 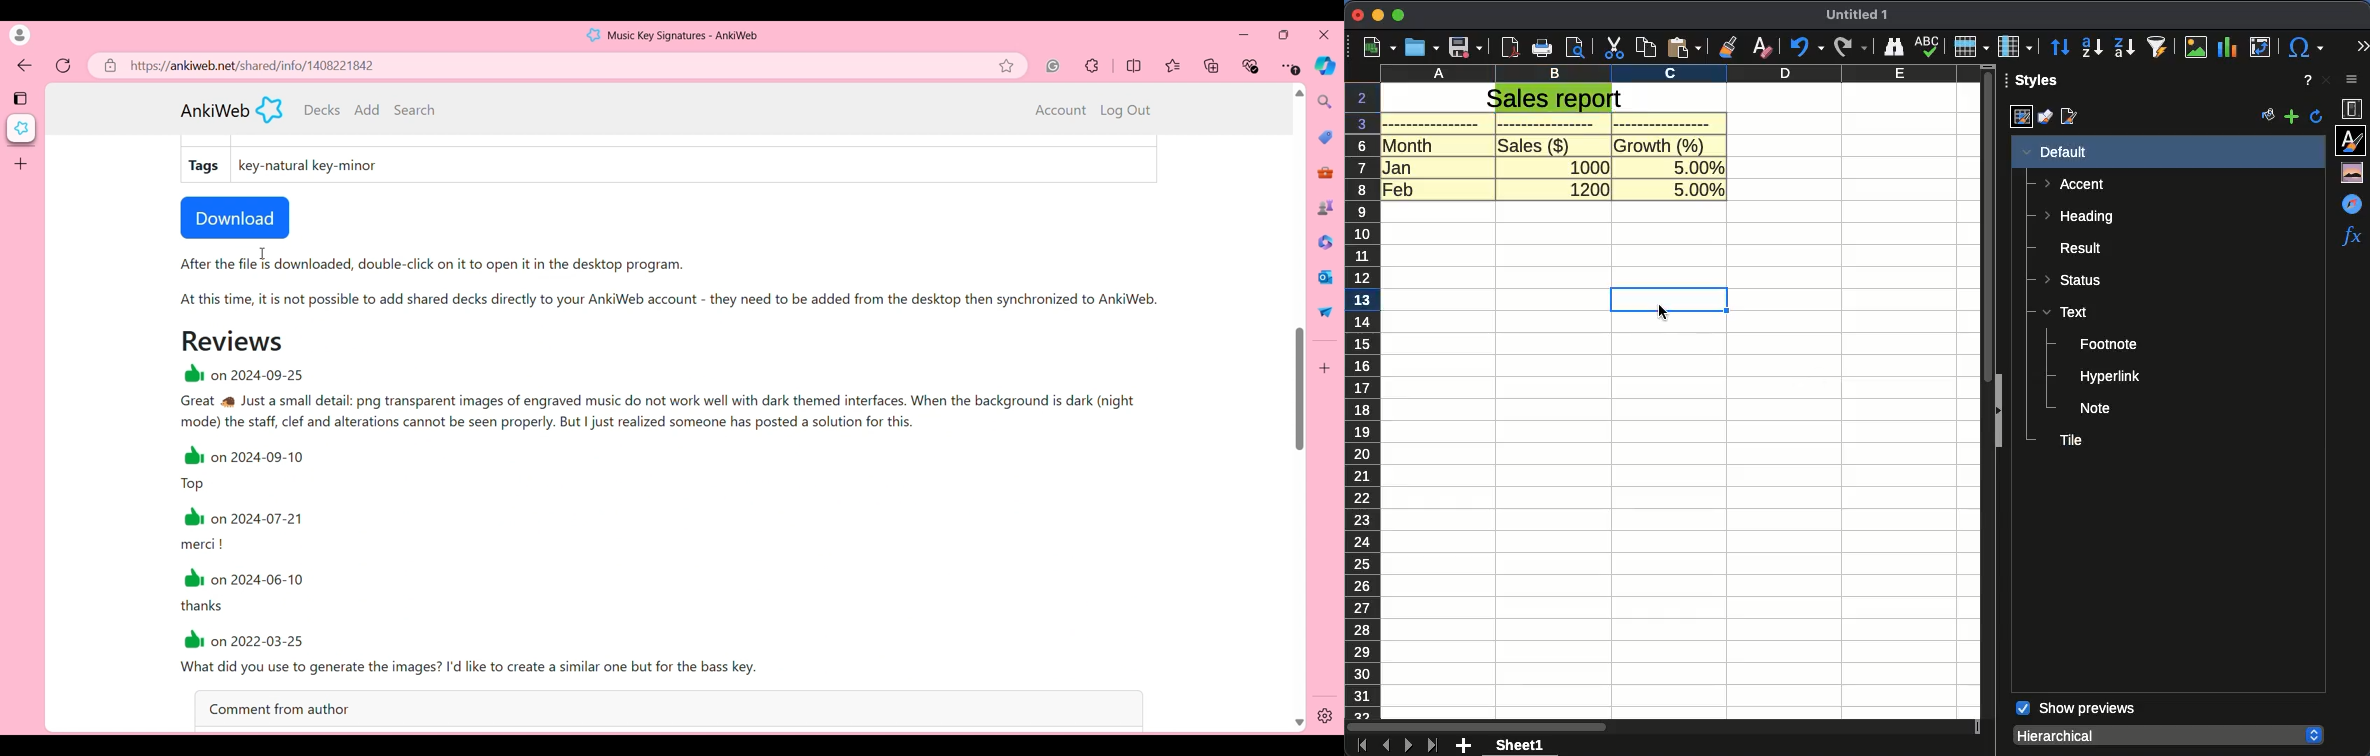 What do you see at coordinates (1325, 312) in the screenshot?
I see `Quick share options by browser` at bounding box center [1325, 312].